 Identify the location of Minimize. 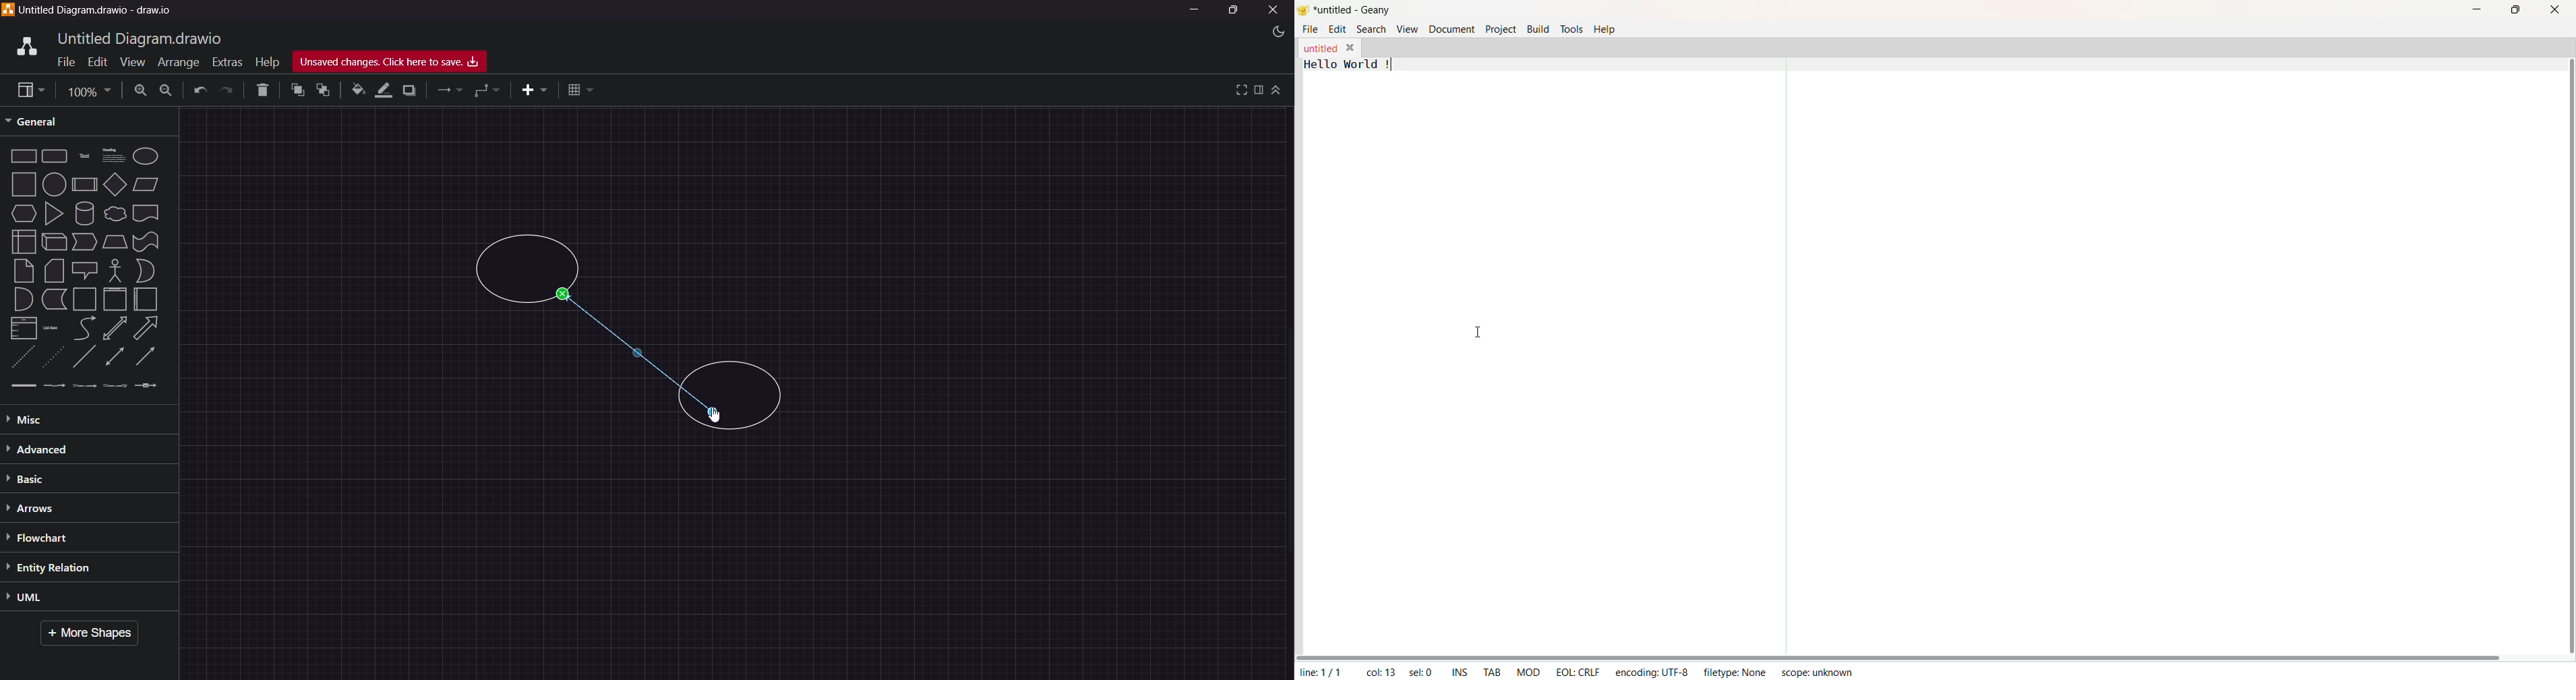
(2473, 10).